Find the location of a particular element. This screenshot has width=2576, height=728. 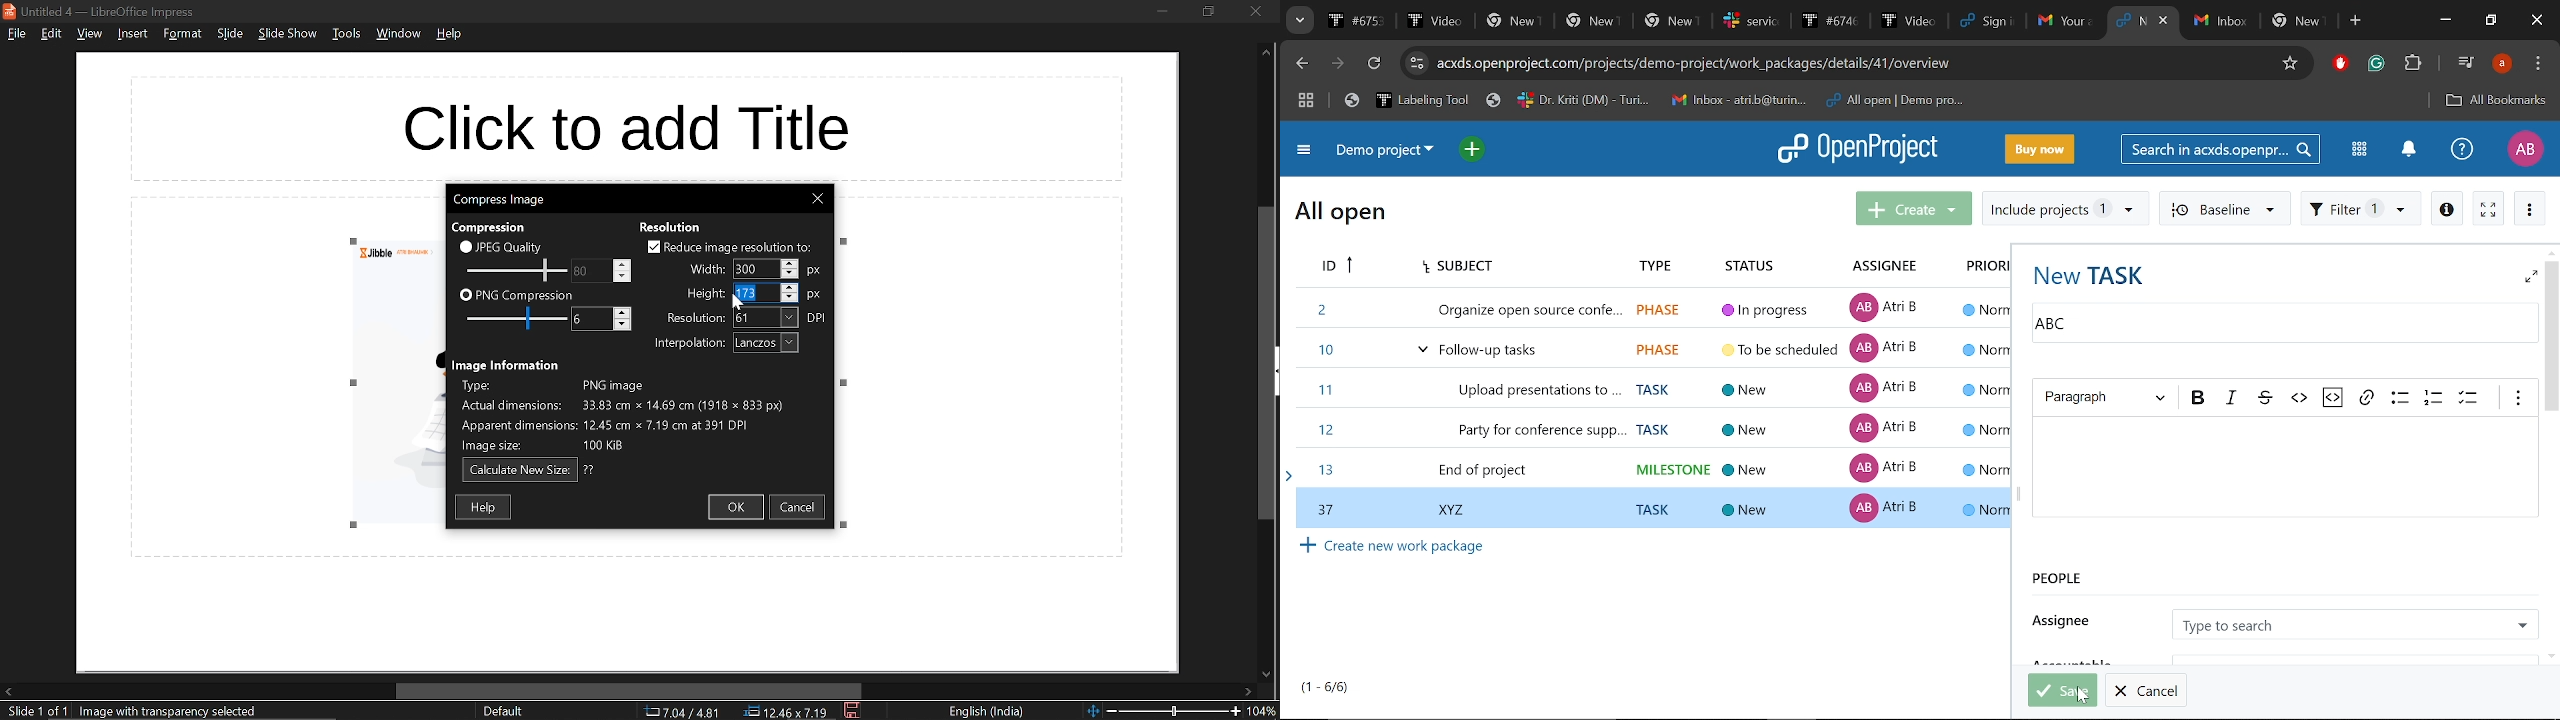

move right is located at coordinates (1249, 691).